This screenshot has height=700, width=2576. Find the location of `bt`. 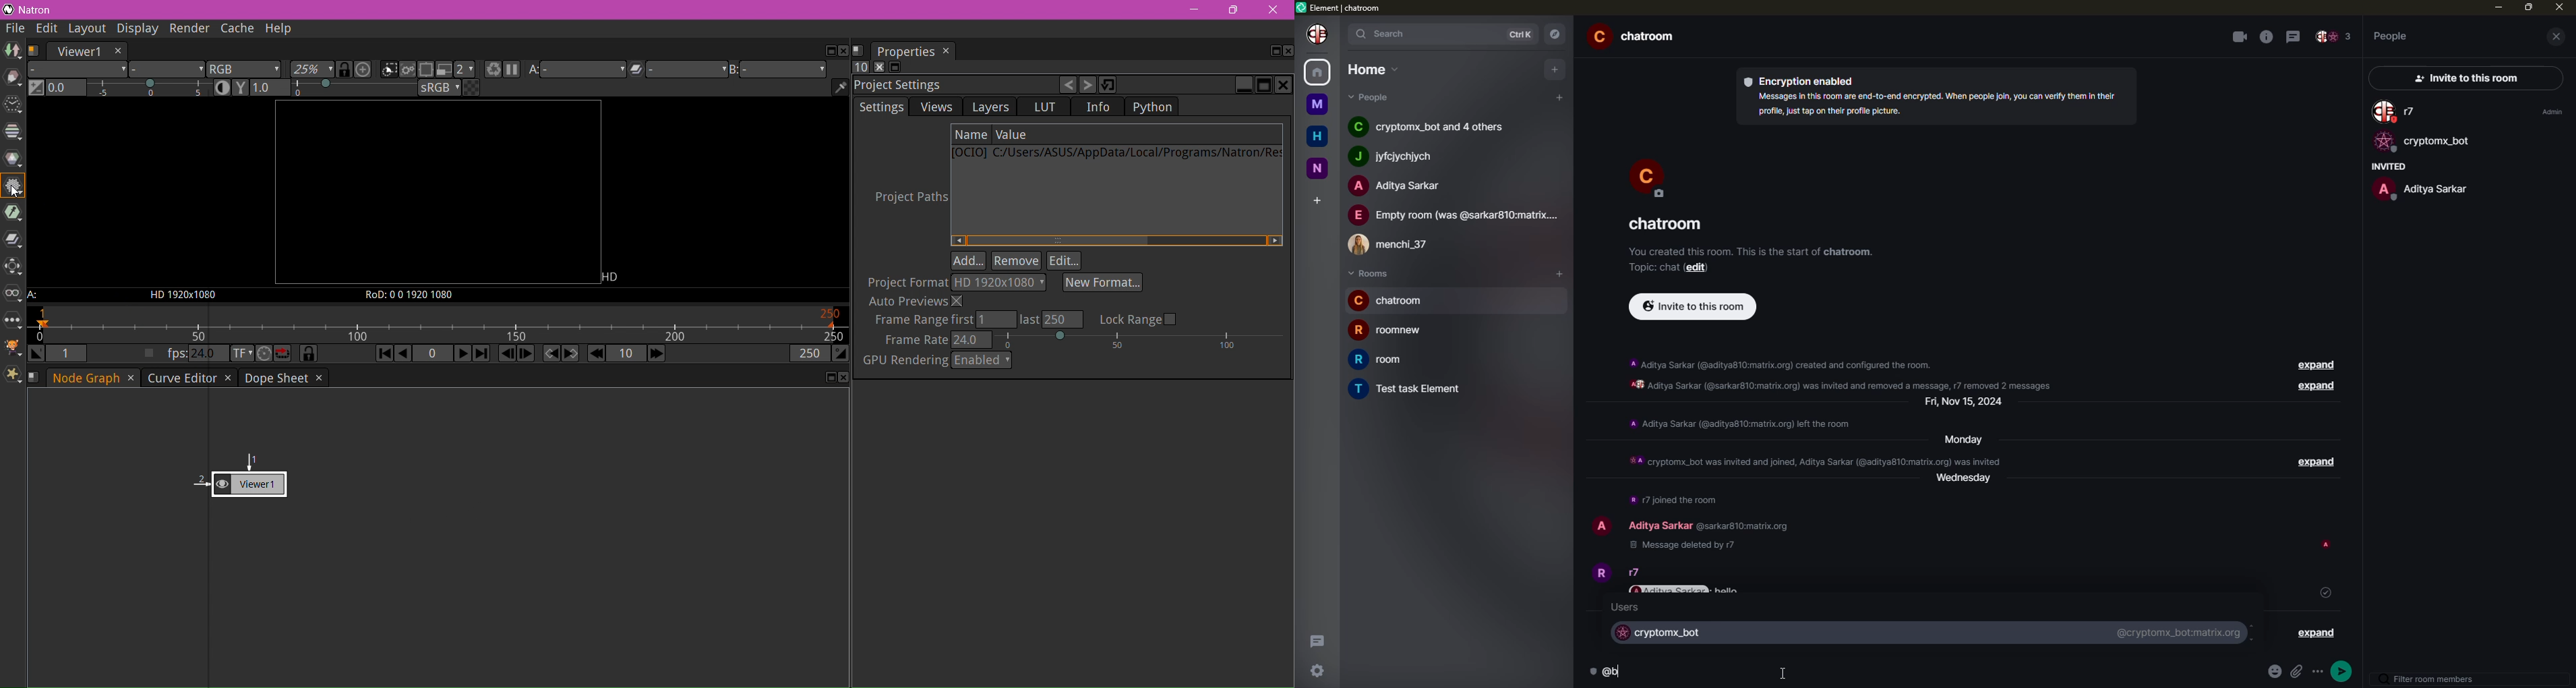

bt is located at coordinates (1663, 631).